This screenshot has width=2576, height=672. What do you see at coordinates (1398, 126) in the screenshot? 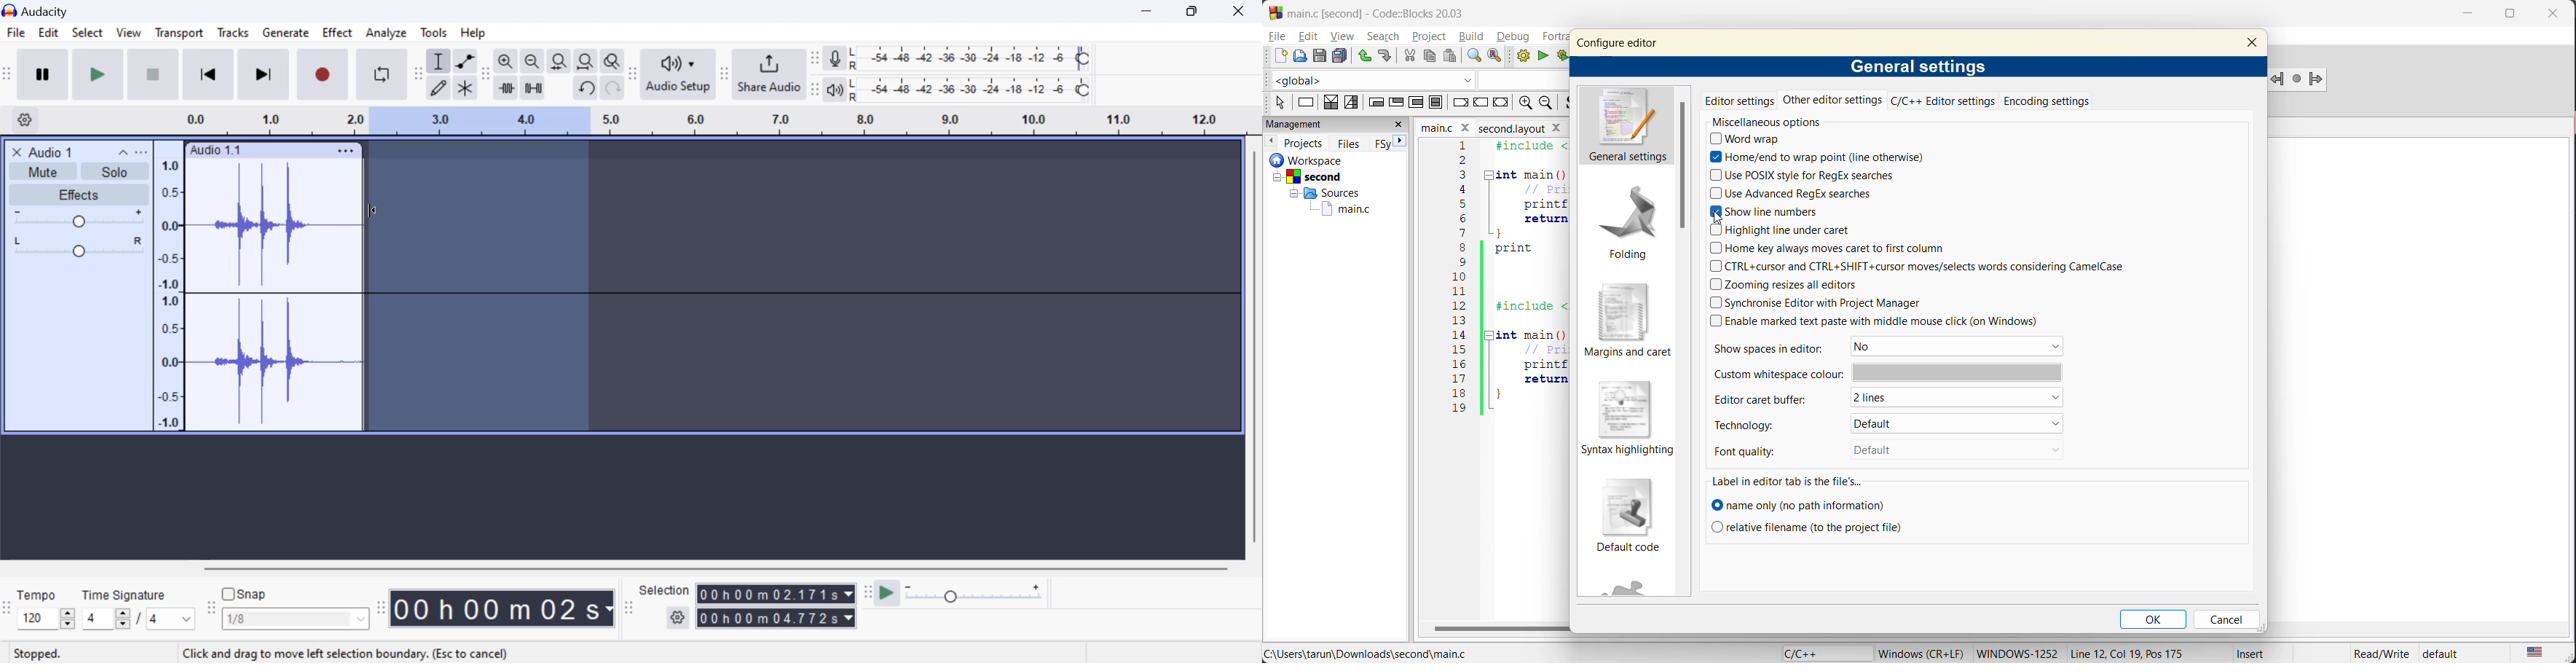
I see `close` at bounding box center [1398, 126].